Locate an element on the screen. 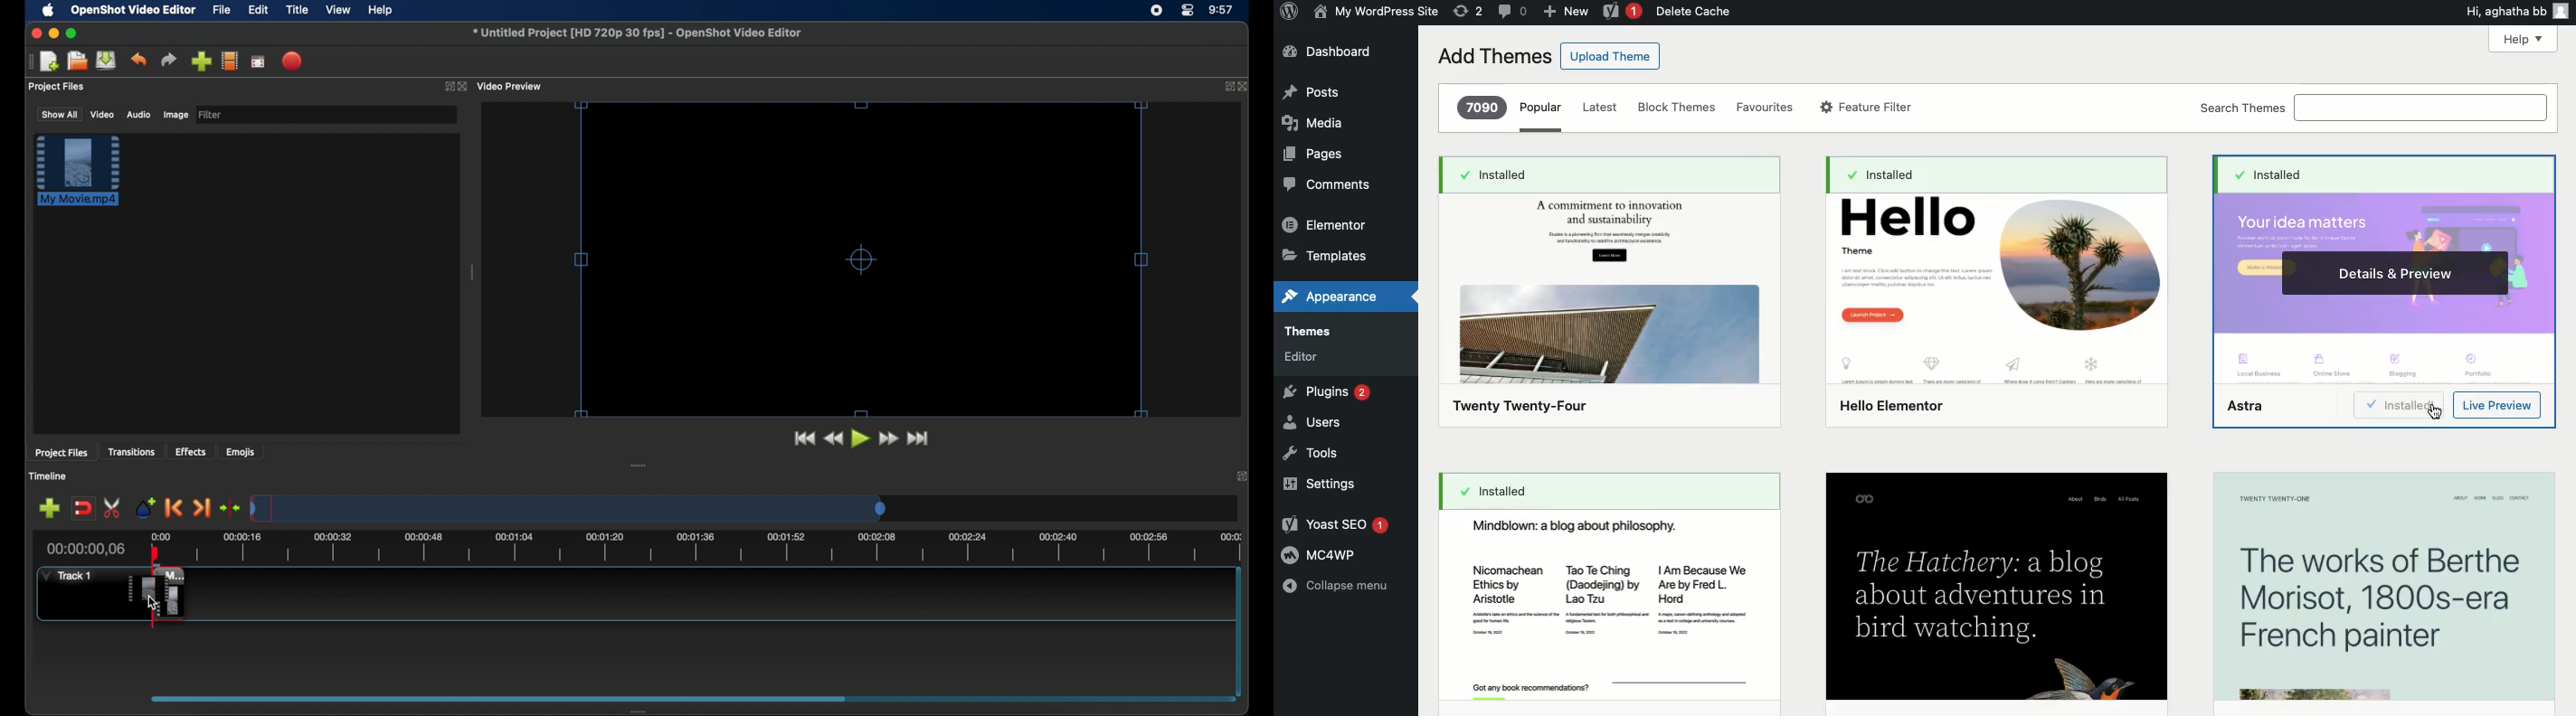 The height and width of the screenshot is (728, 2576). user icon is located at coordinates (2564, 11).